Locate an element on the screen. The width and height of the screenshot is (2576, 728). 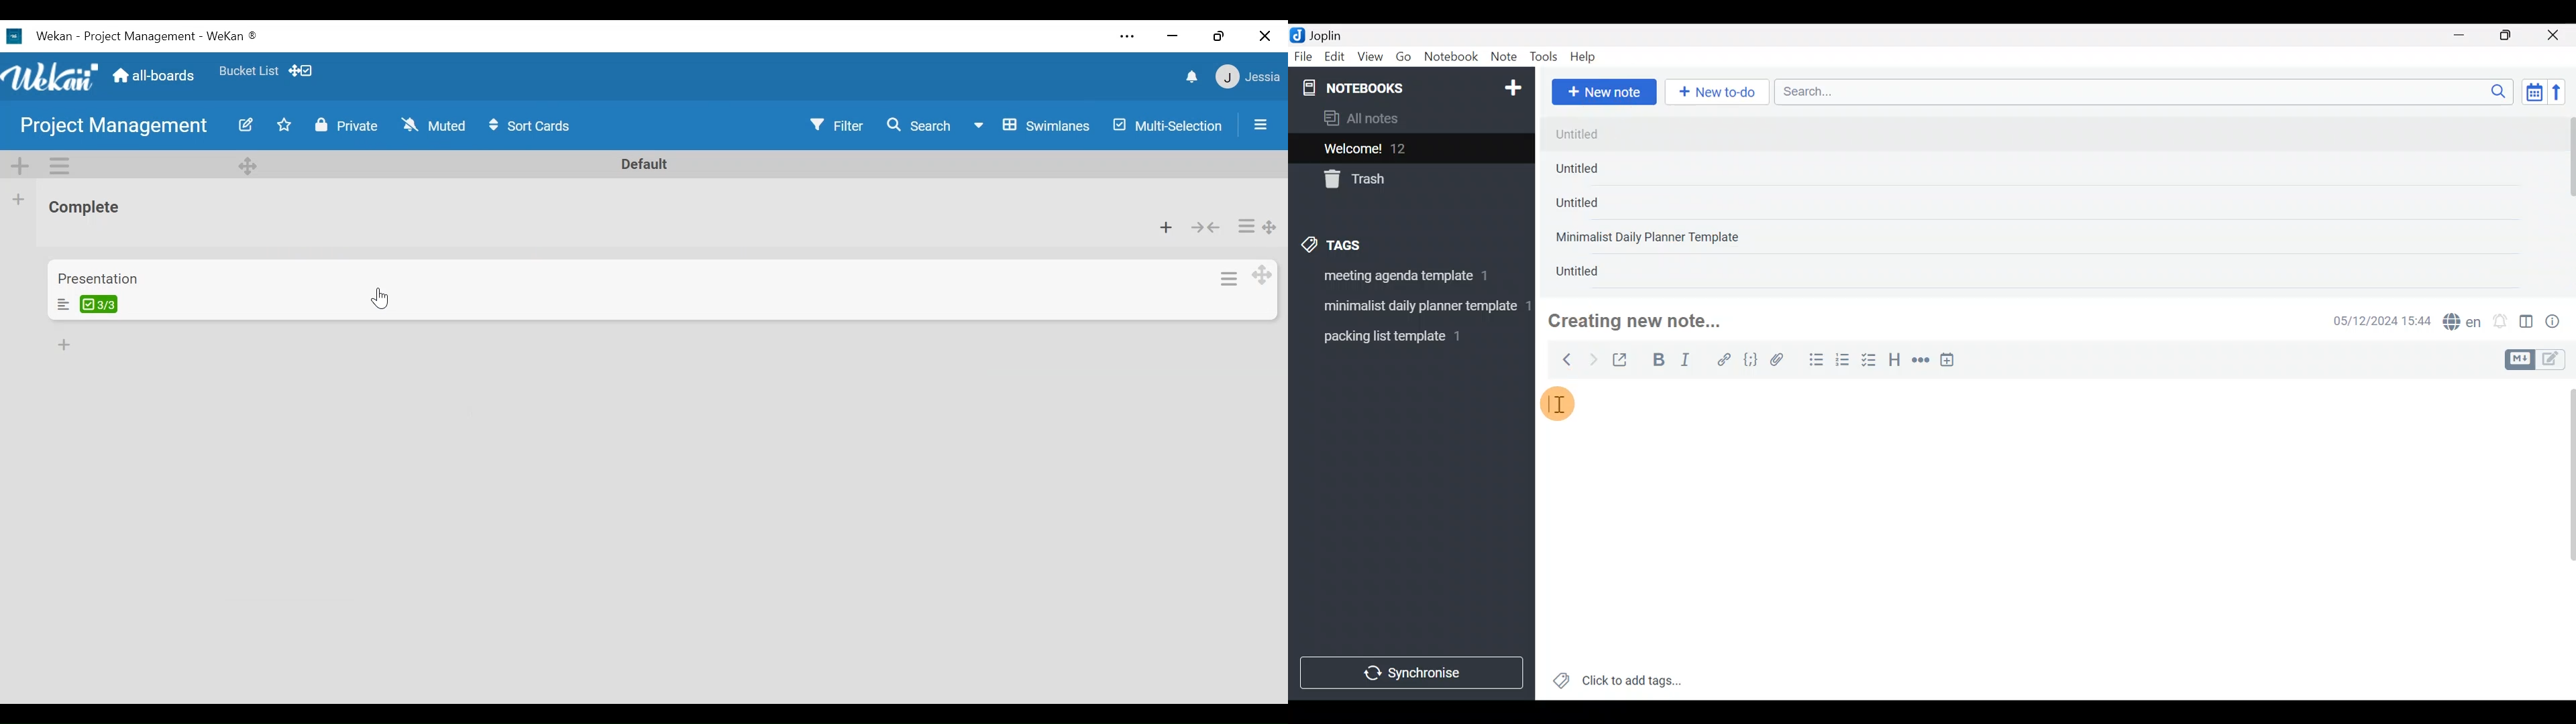
Close is located at coordinates (1263, 35).